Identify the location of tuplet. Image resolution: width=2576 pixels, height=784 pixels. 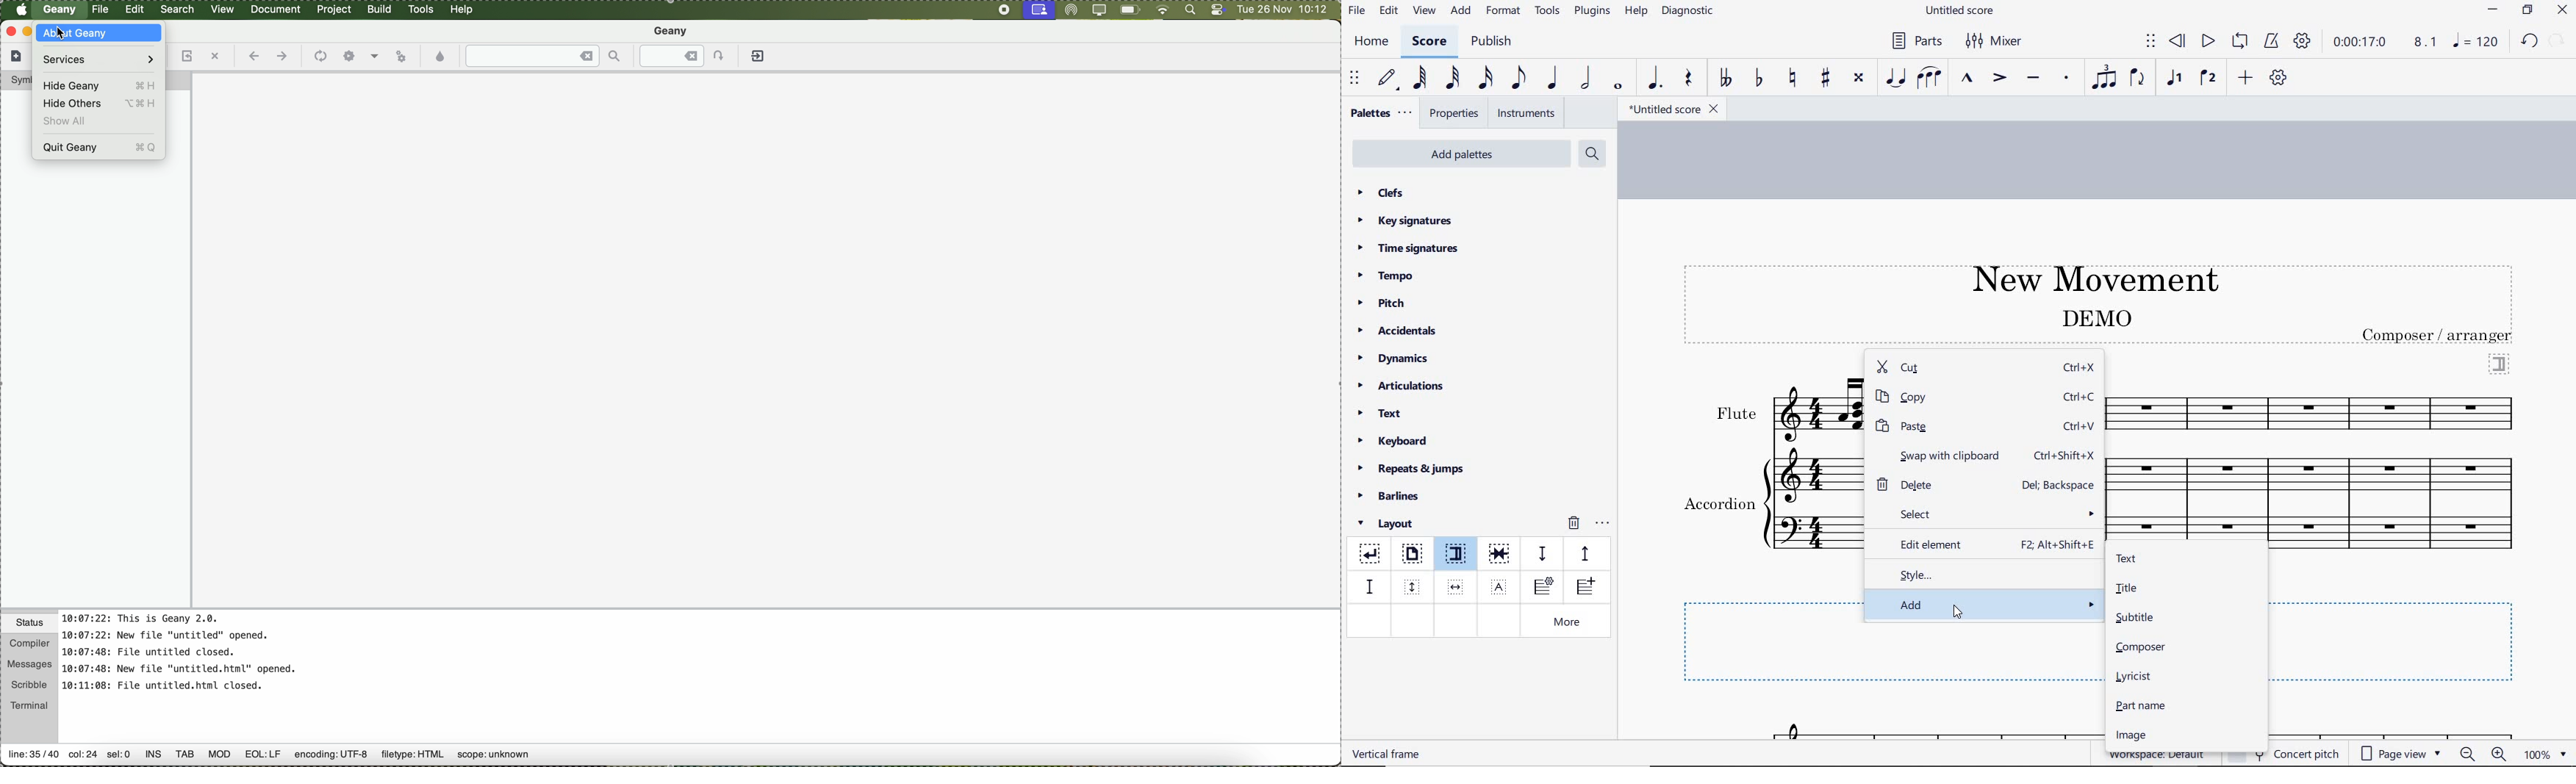
(2101, 77).